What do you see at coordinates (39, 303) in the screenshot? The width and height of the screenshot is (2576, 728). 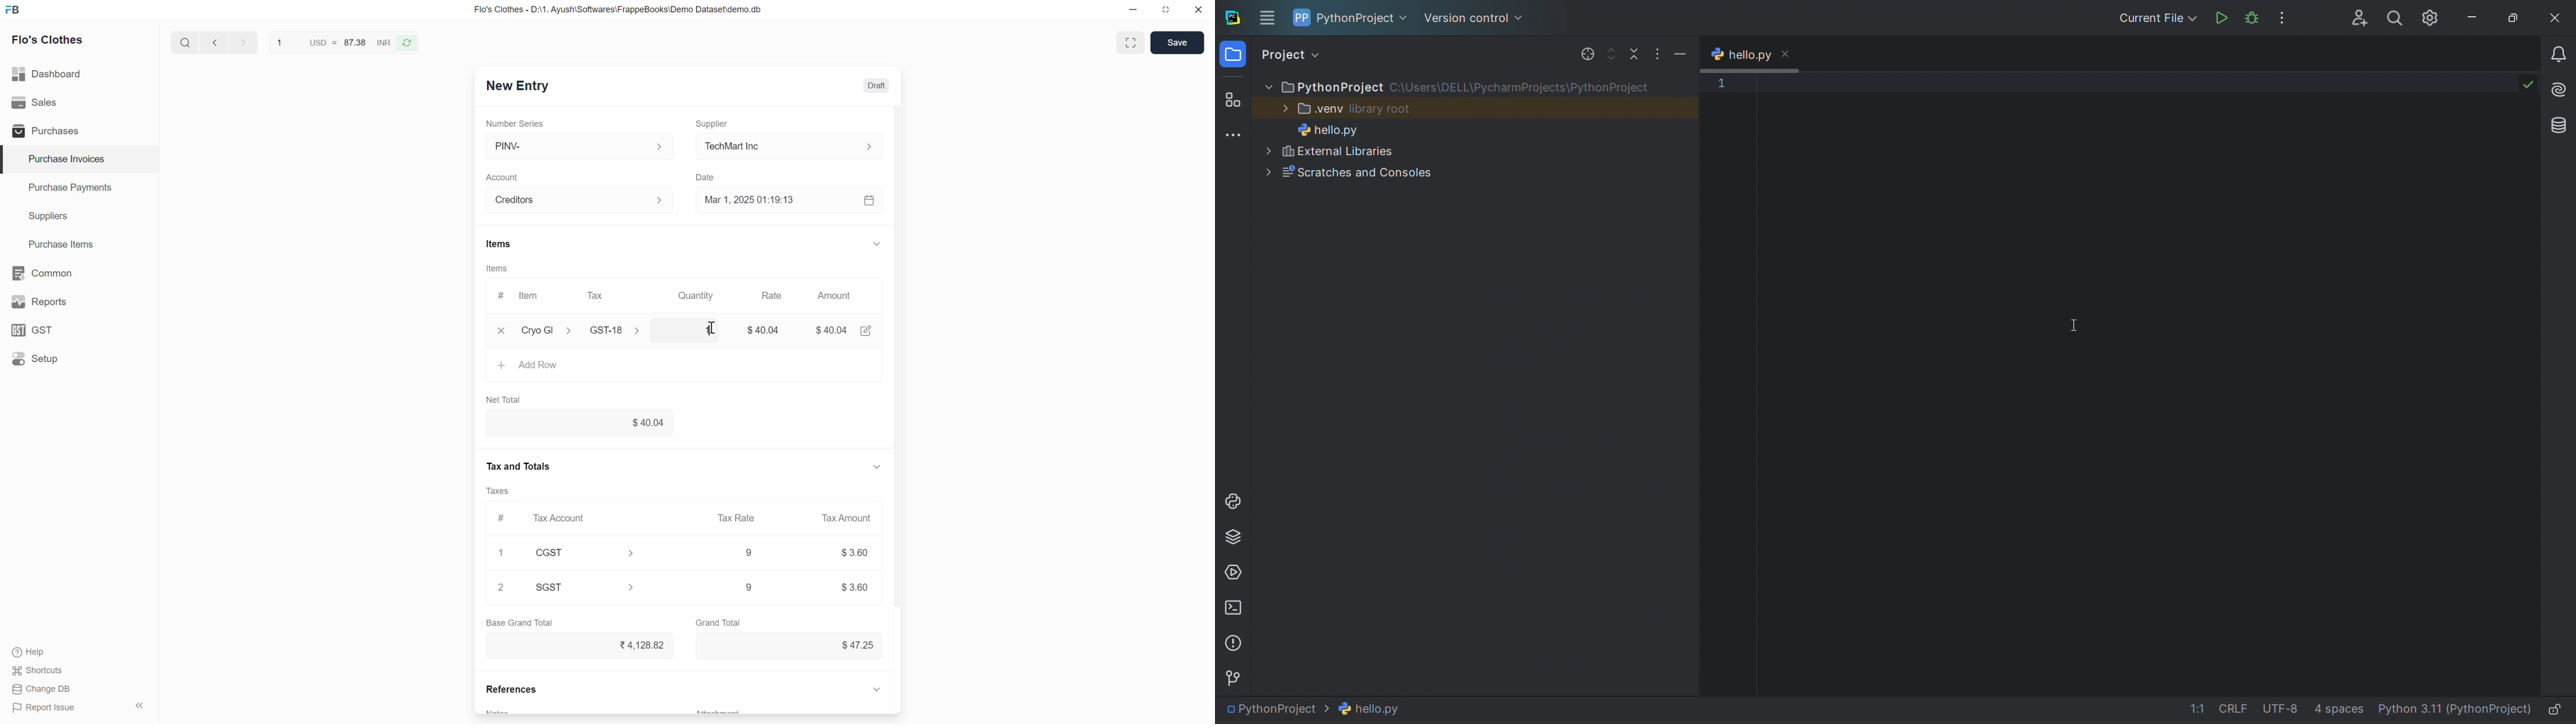 I see `y Reports` at bounding box center [39, 303].